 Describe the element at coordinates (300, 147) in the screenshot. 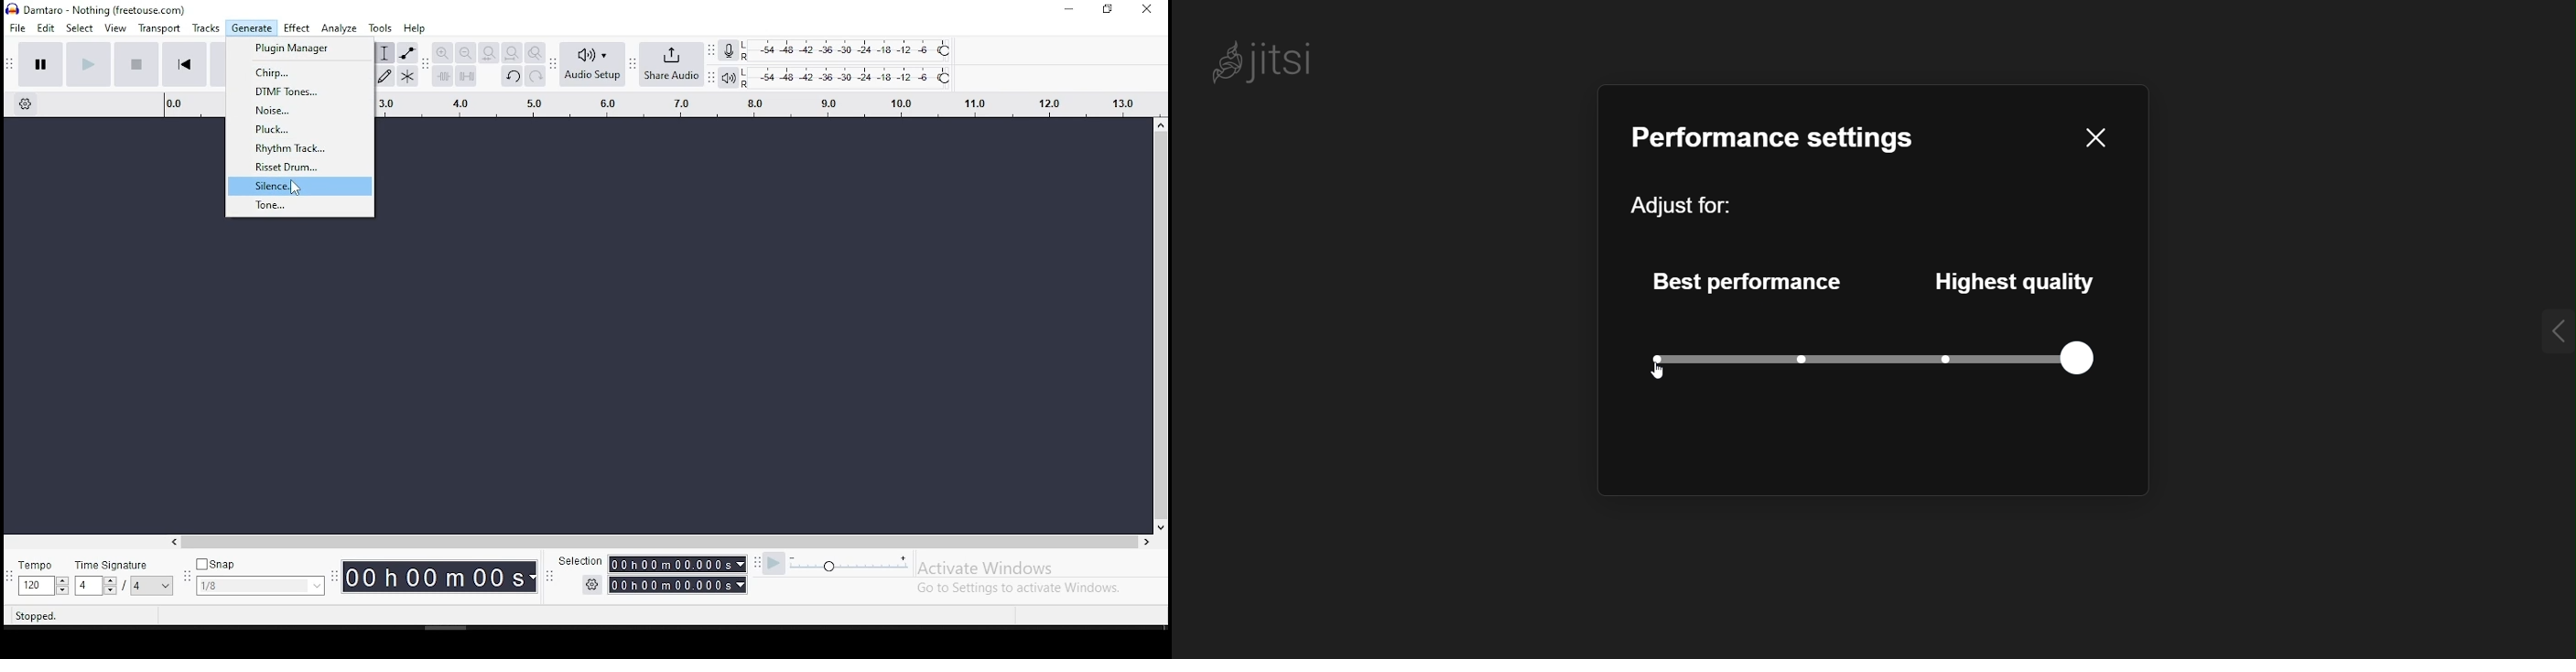

I see `rhythm track` at that location.